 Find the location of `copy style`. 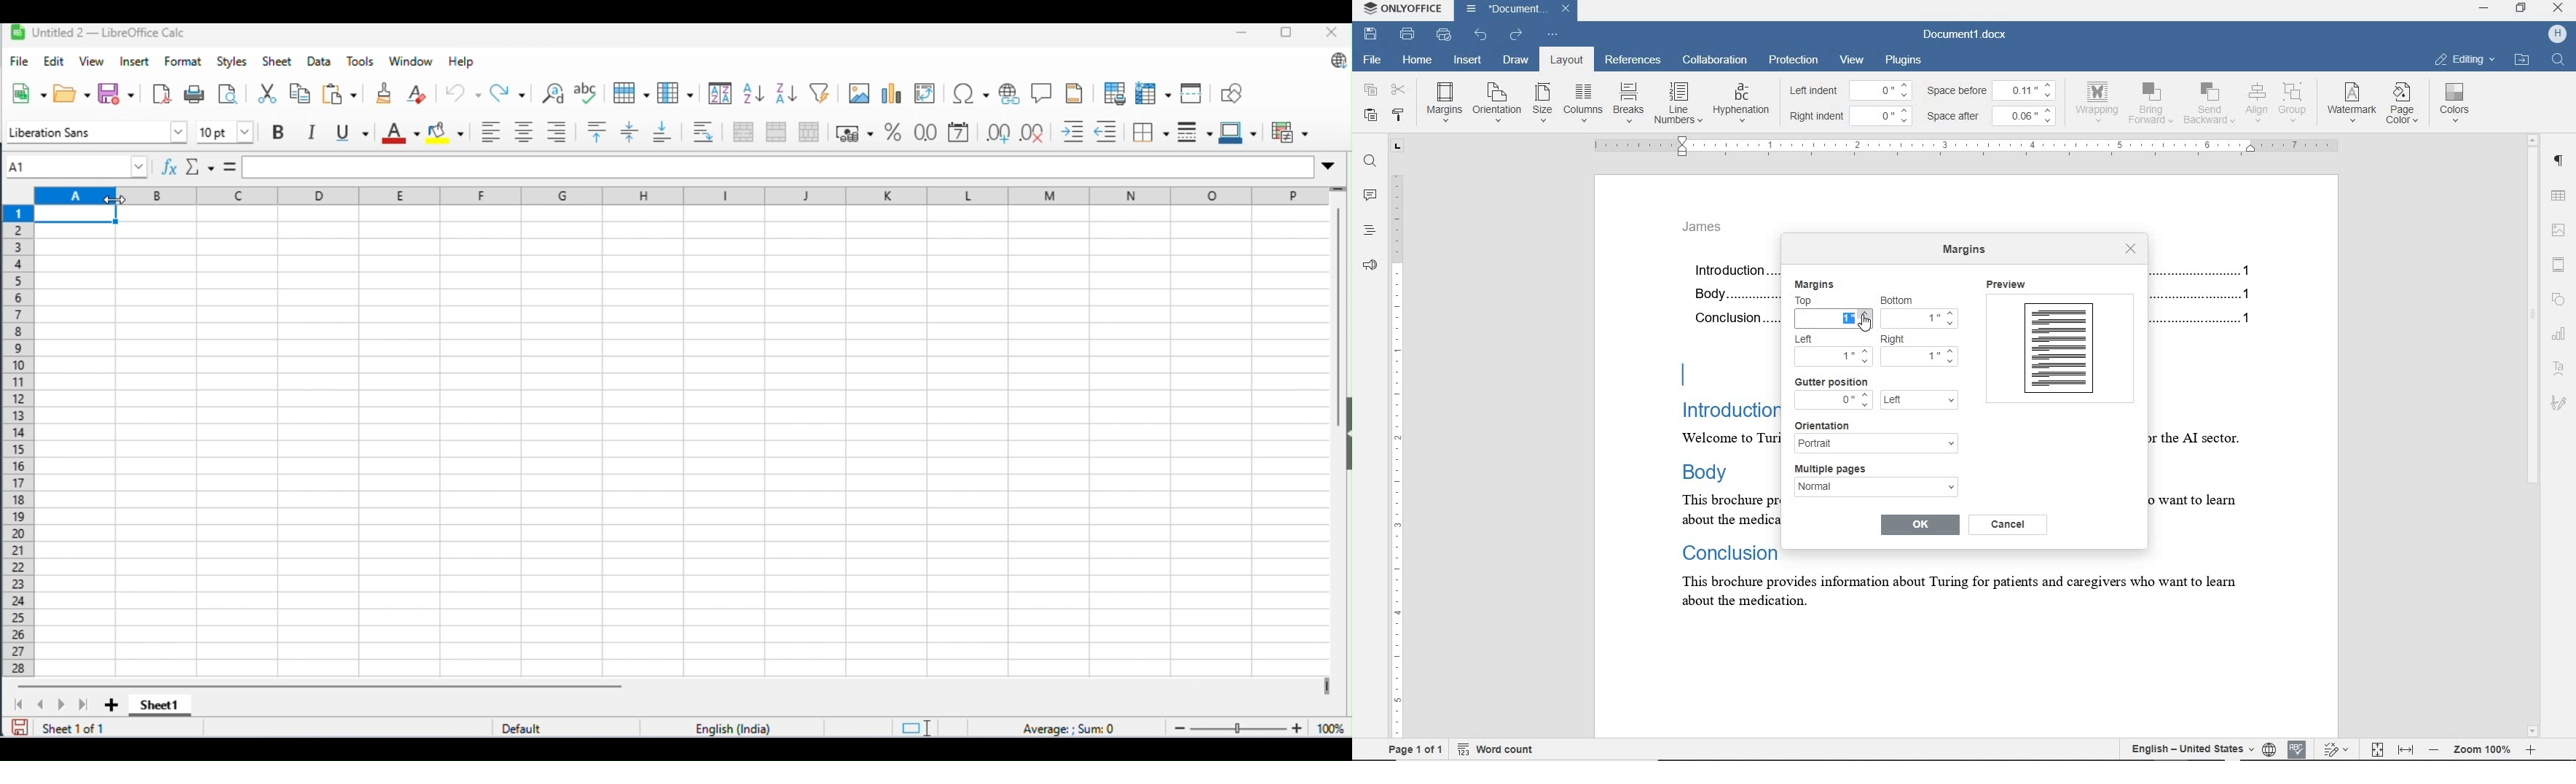

copy style is located at coordinates (1399, 116).